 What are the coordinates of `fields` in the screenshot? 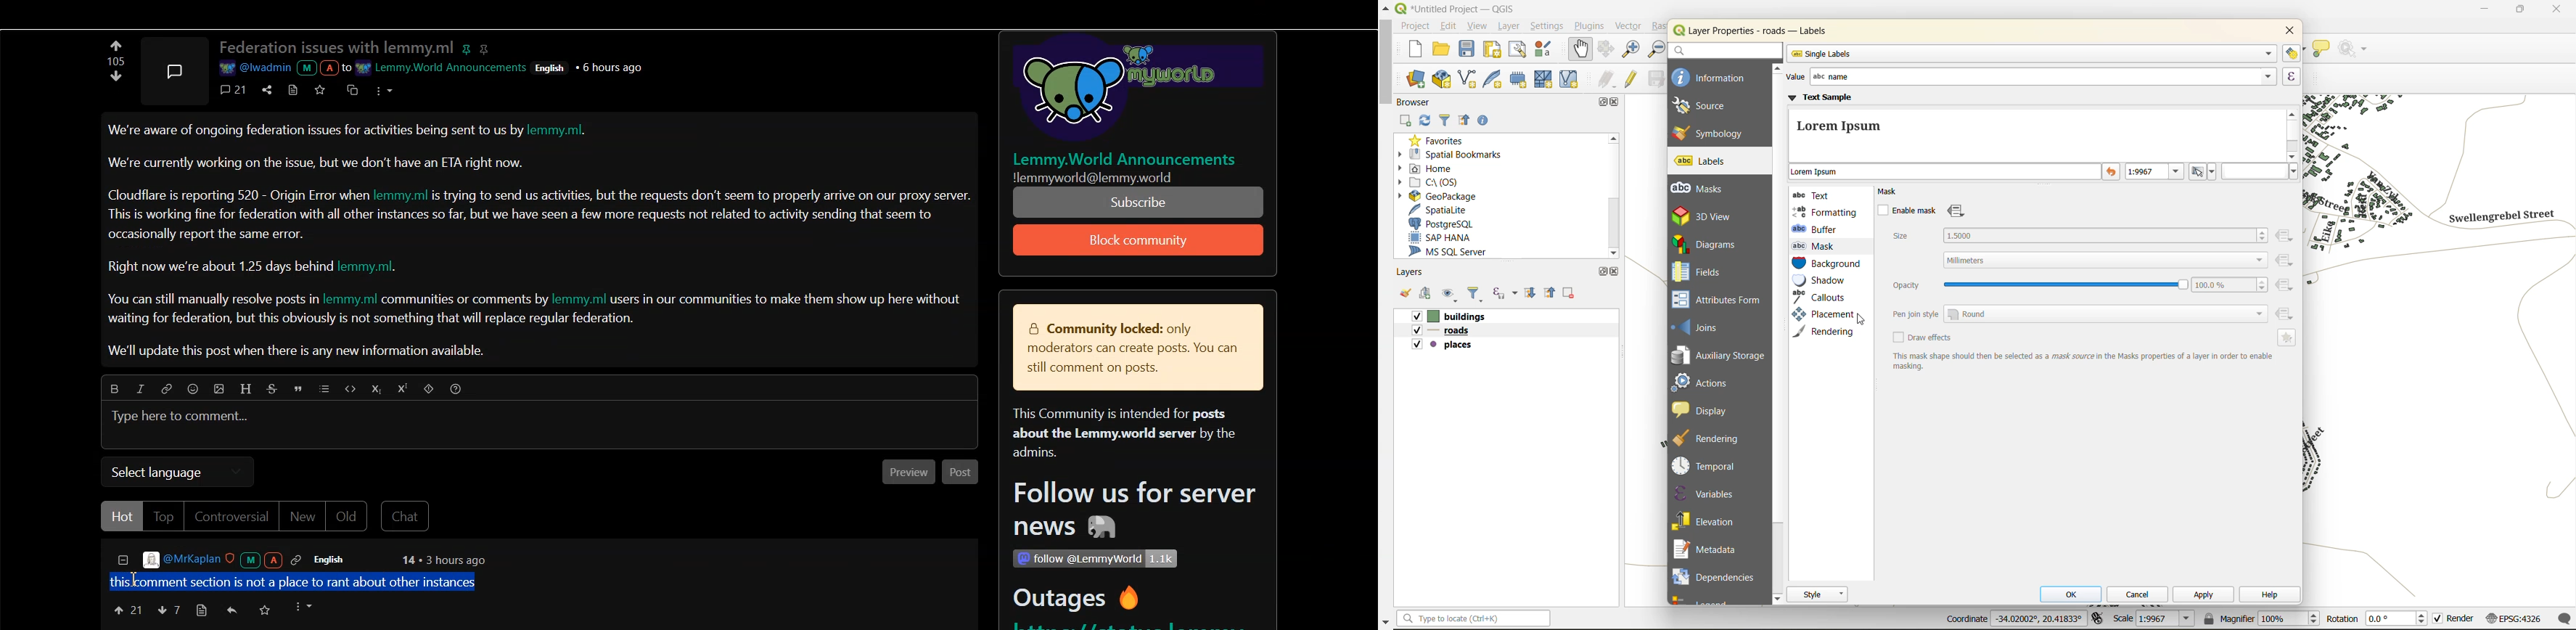 It's located at (1698, 272).